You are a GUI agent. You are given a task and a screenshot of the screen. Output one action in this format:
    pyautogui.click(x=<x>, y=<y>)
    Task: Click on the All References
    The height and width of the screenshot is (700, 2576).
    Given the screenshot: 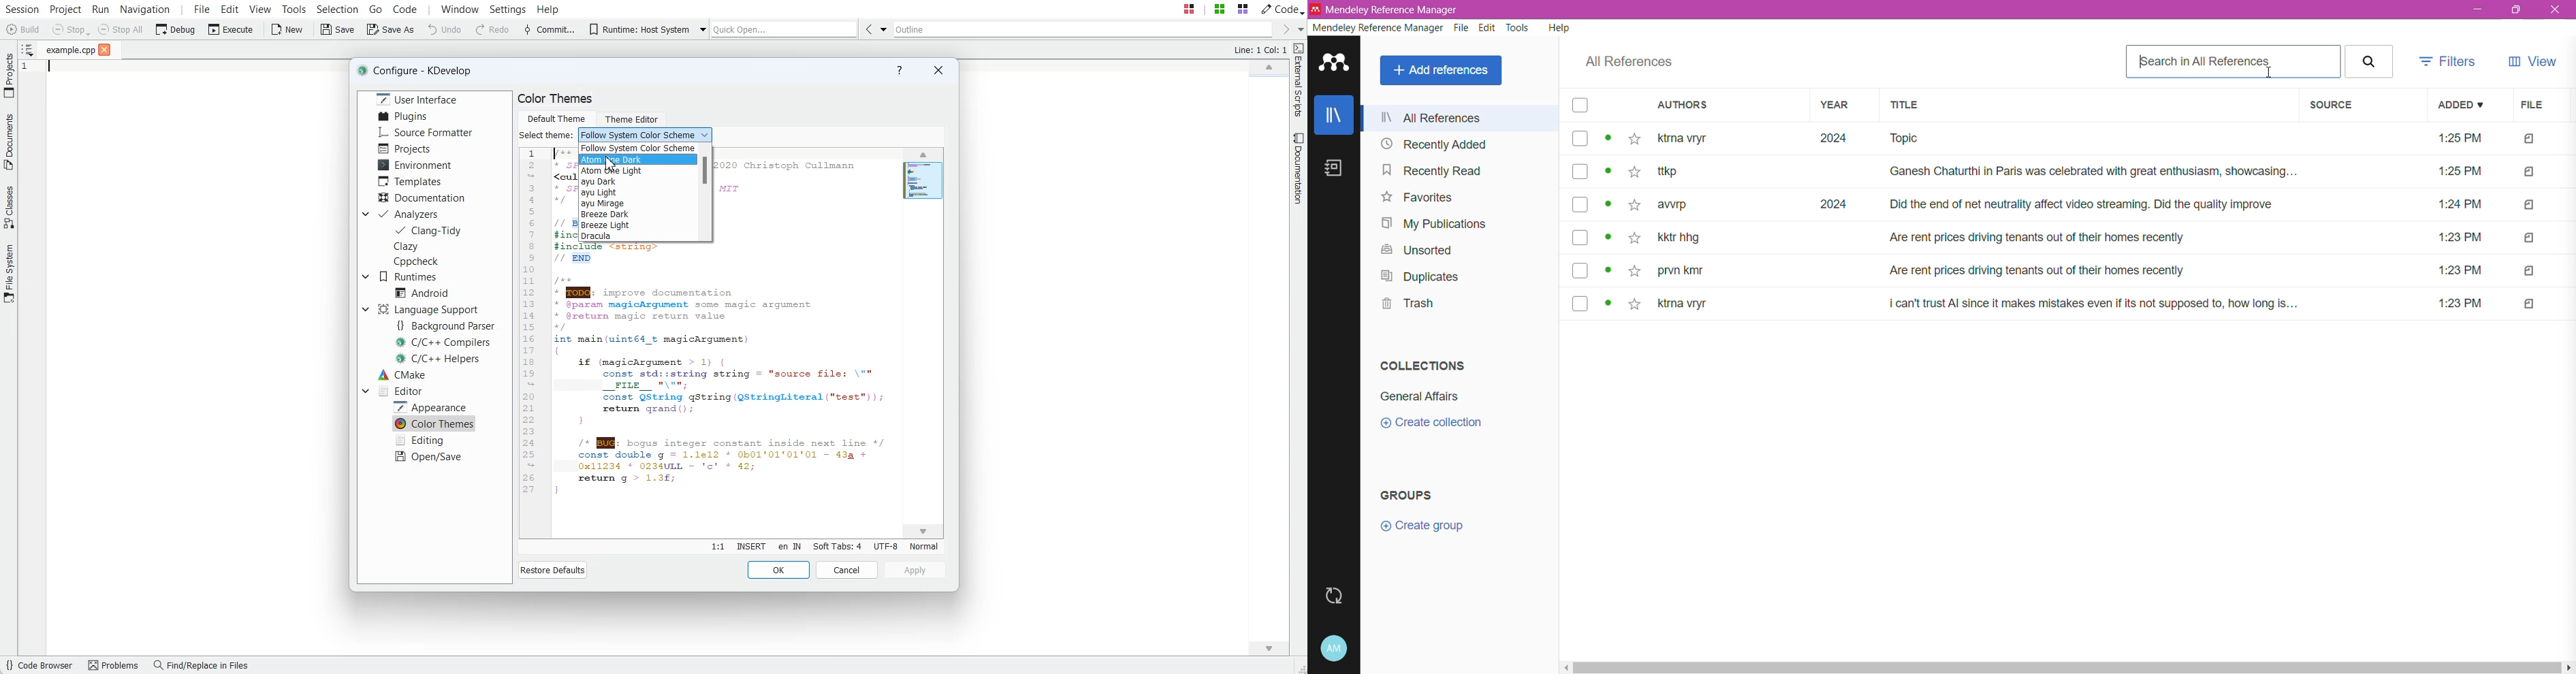 What is the action you would take?
    pyautogui.click(x=1627, y=62)
    